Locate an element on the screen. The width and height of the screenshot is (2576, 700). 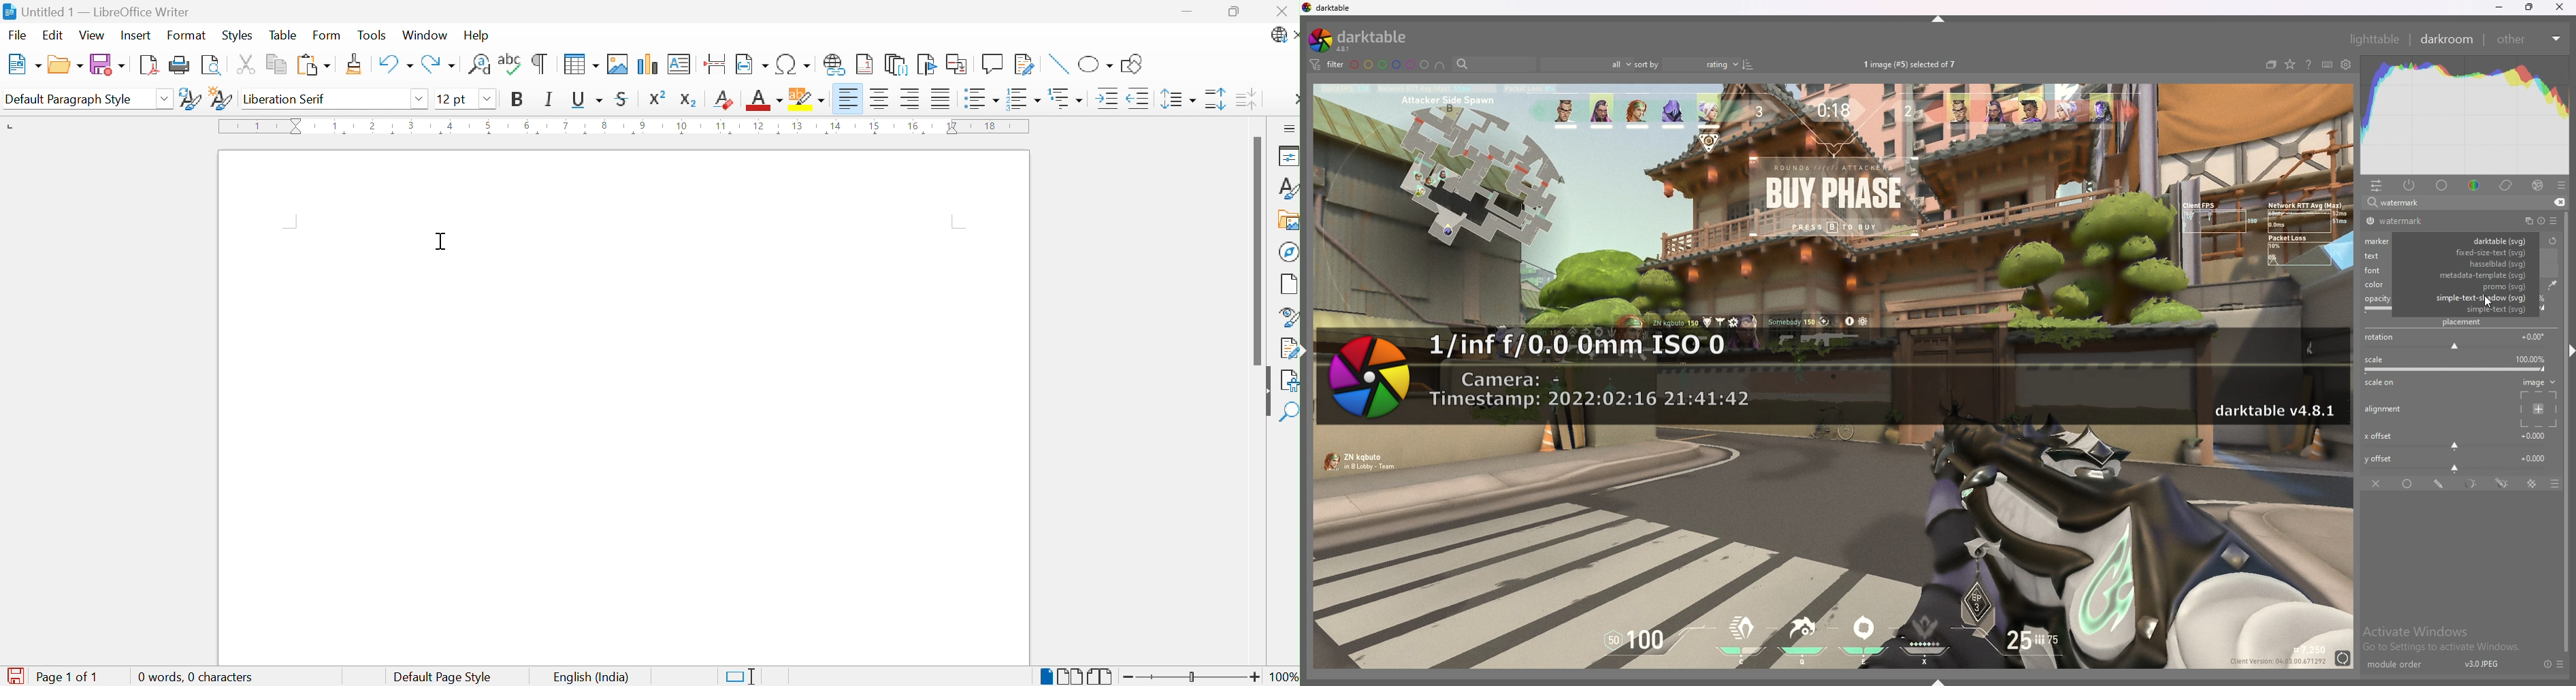
Close is located at coordinates (2563, 9).